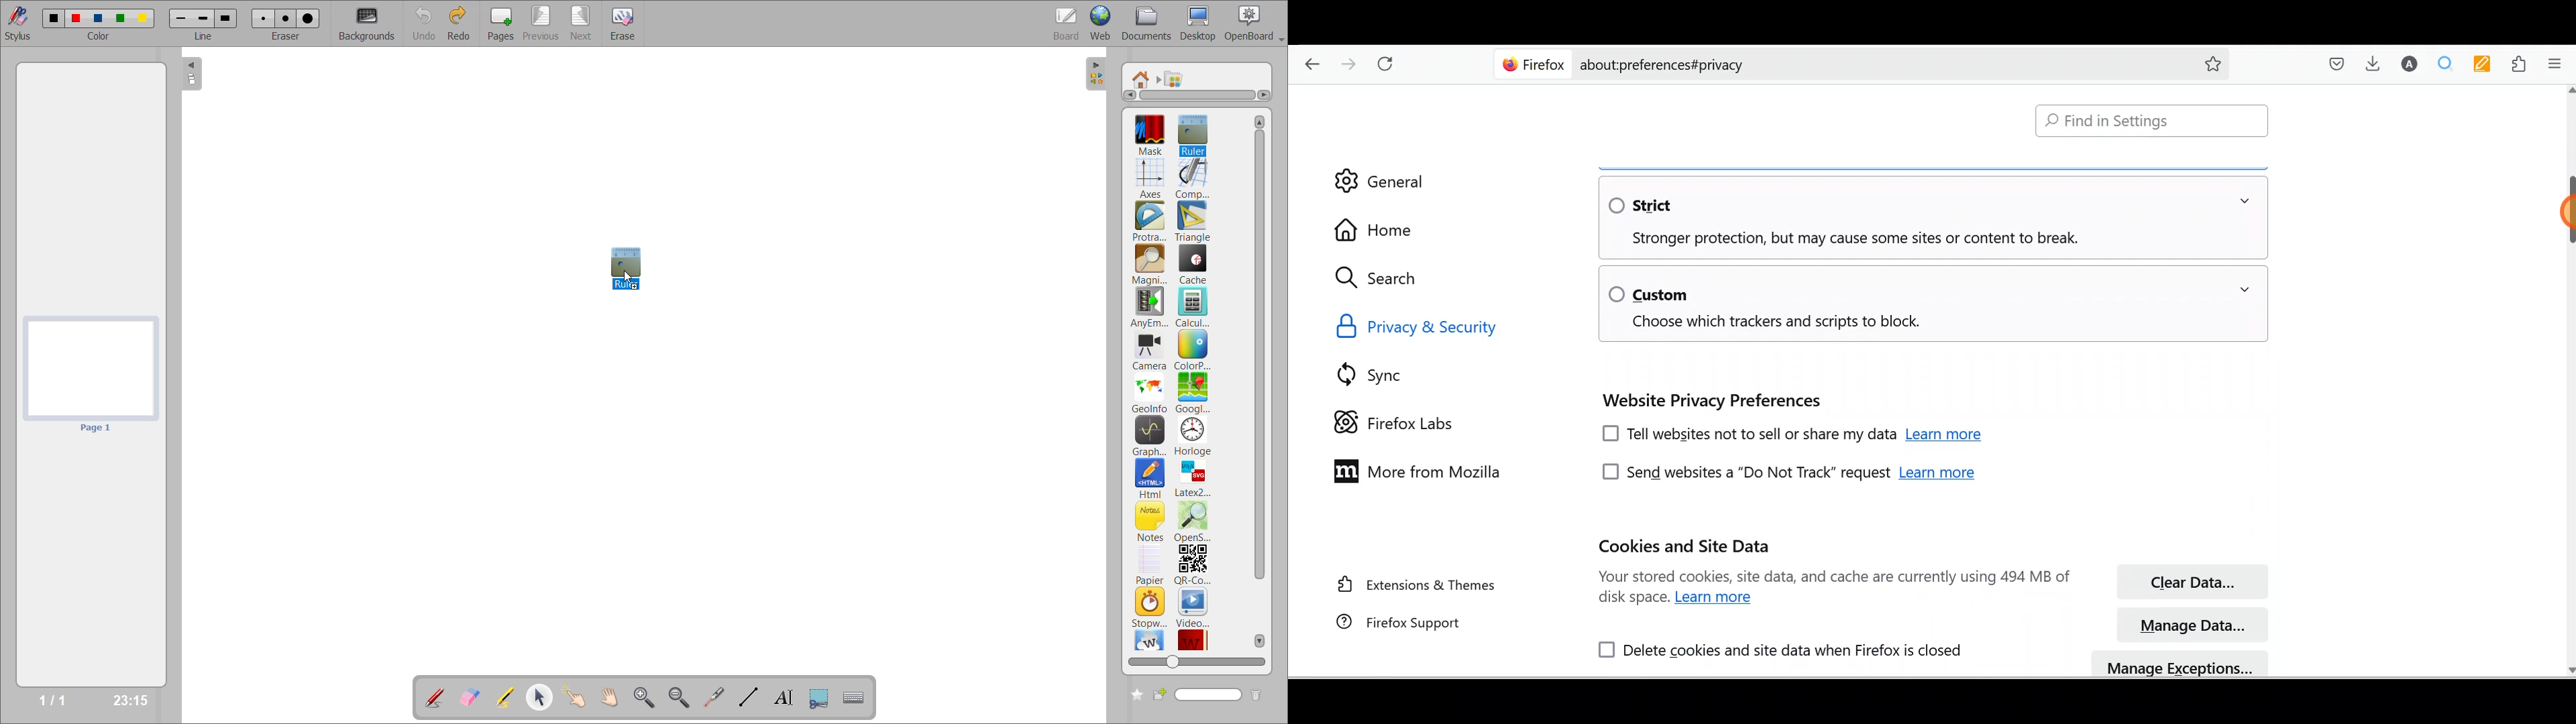 The width and height of the screenshot is (2576, 728). I want to click on papier, so click(1149, 564).